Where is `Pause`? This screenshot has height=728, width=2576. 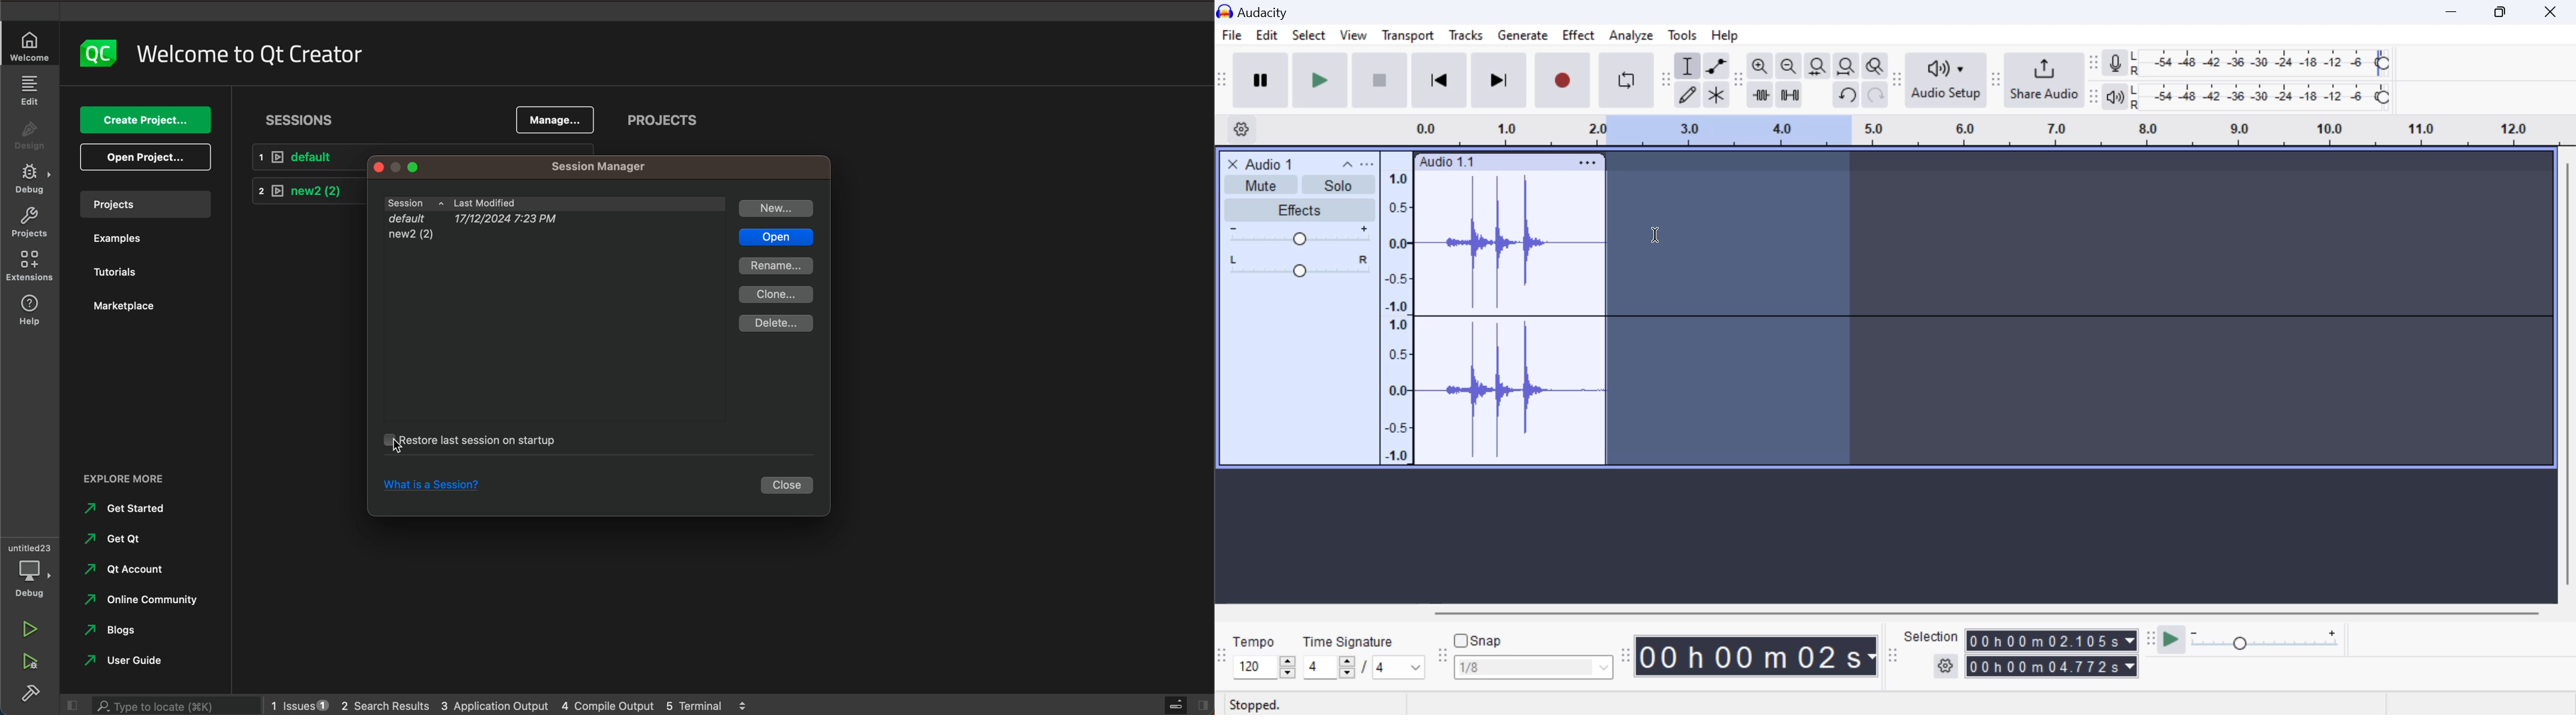
Pause is located at coordinates (1260, 80).